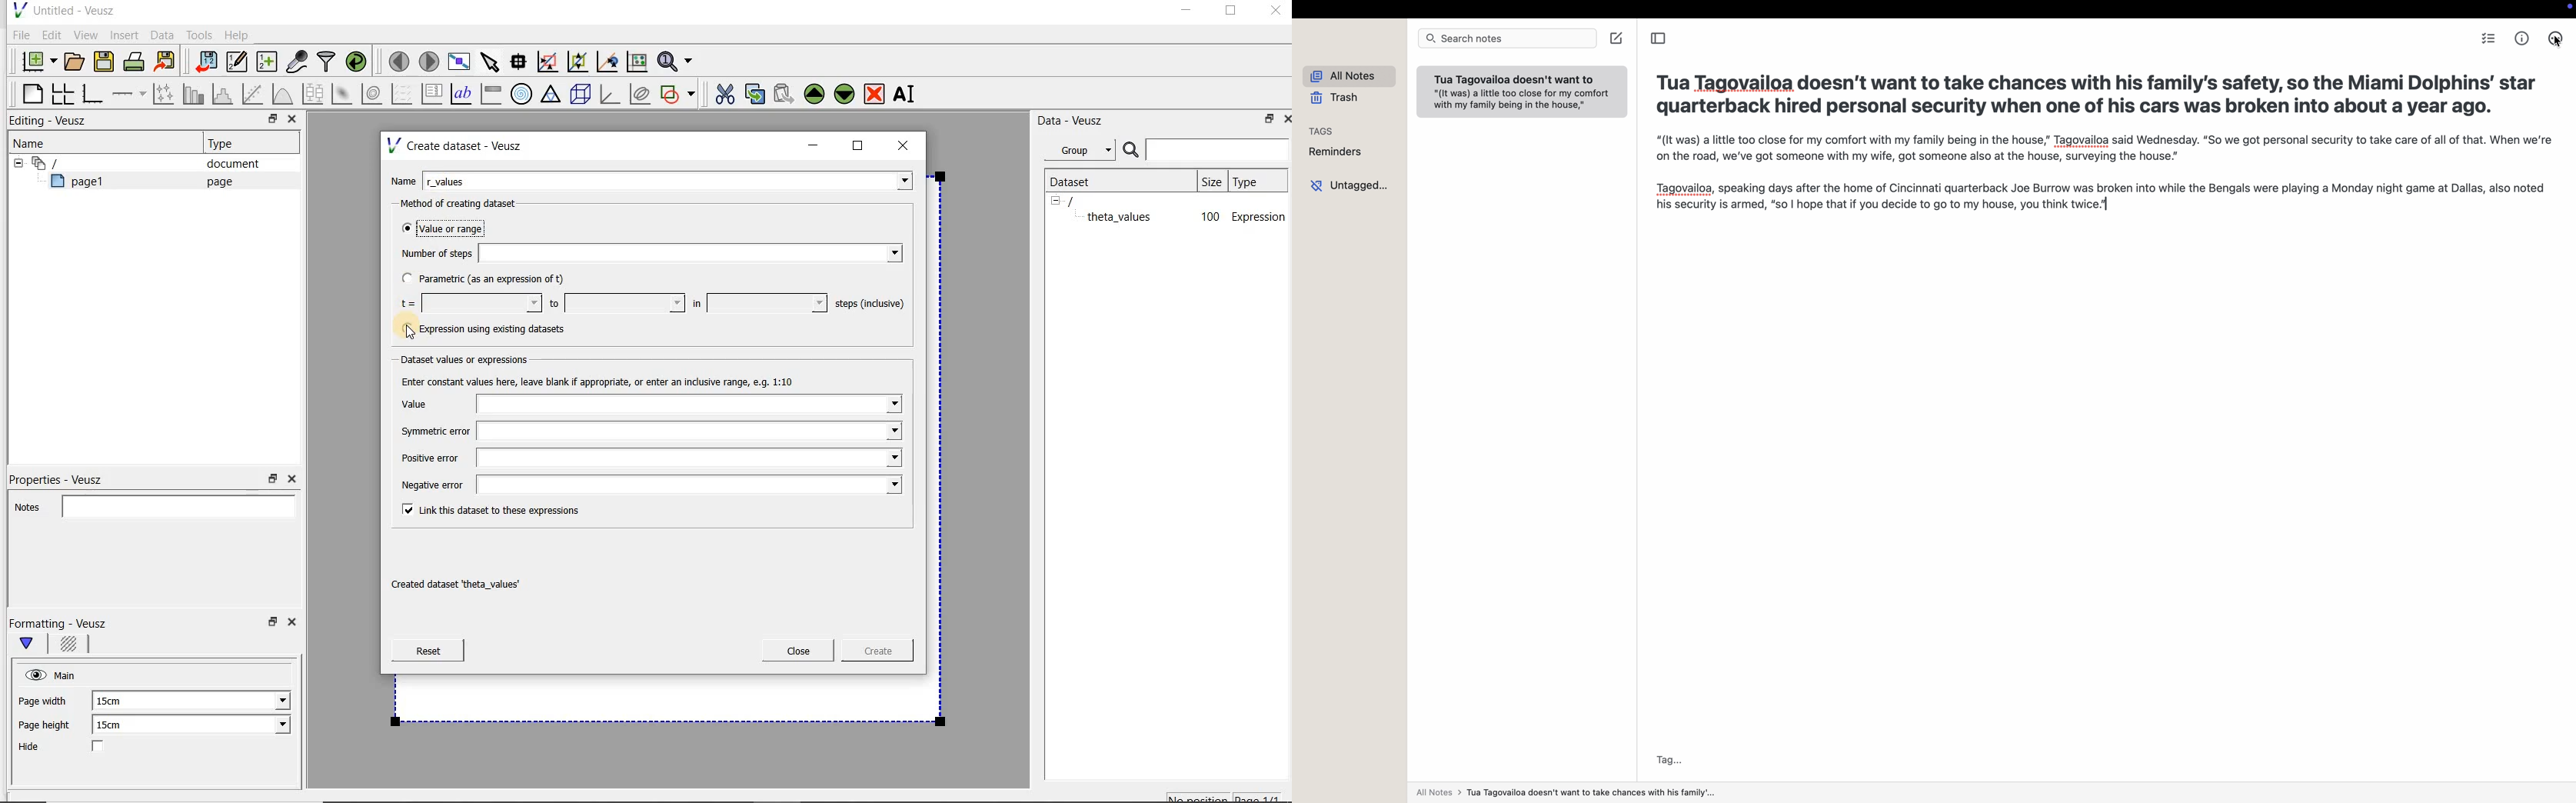 The width and height of the screenshot is (2576, 812). I want to click on untagged, so click(1350, 186).